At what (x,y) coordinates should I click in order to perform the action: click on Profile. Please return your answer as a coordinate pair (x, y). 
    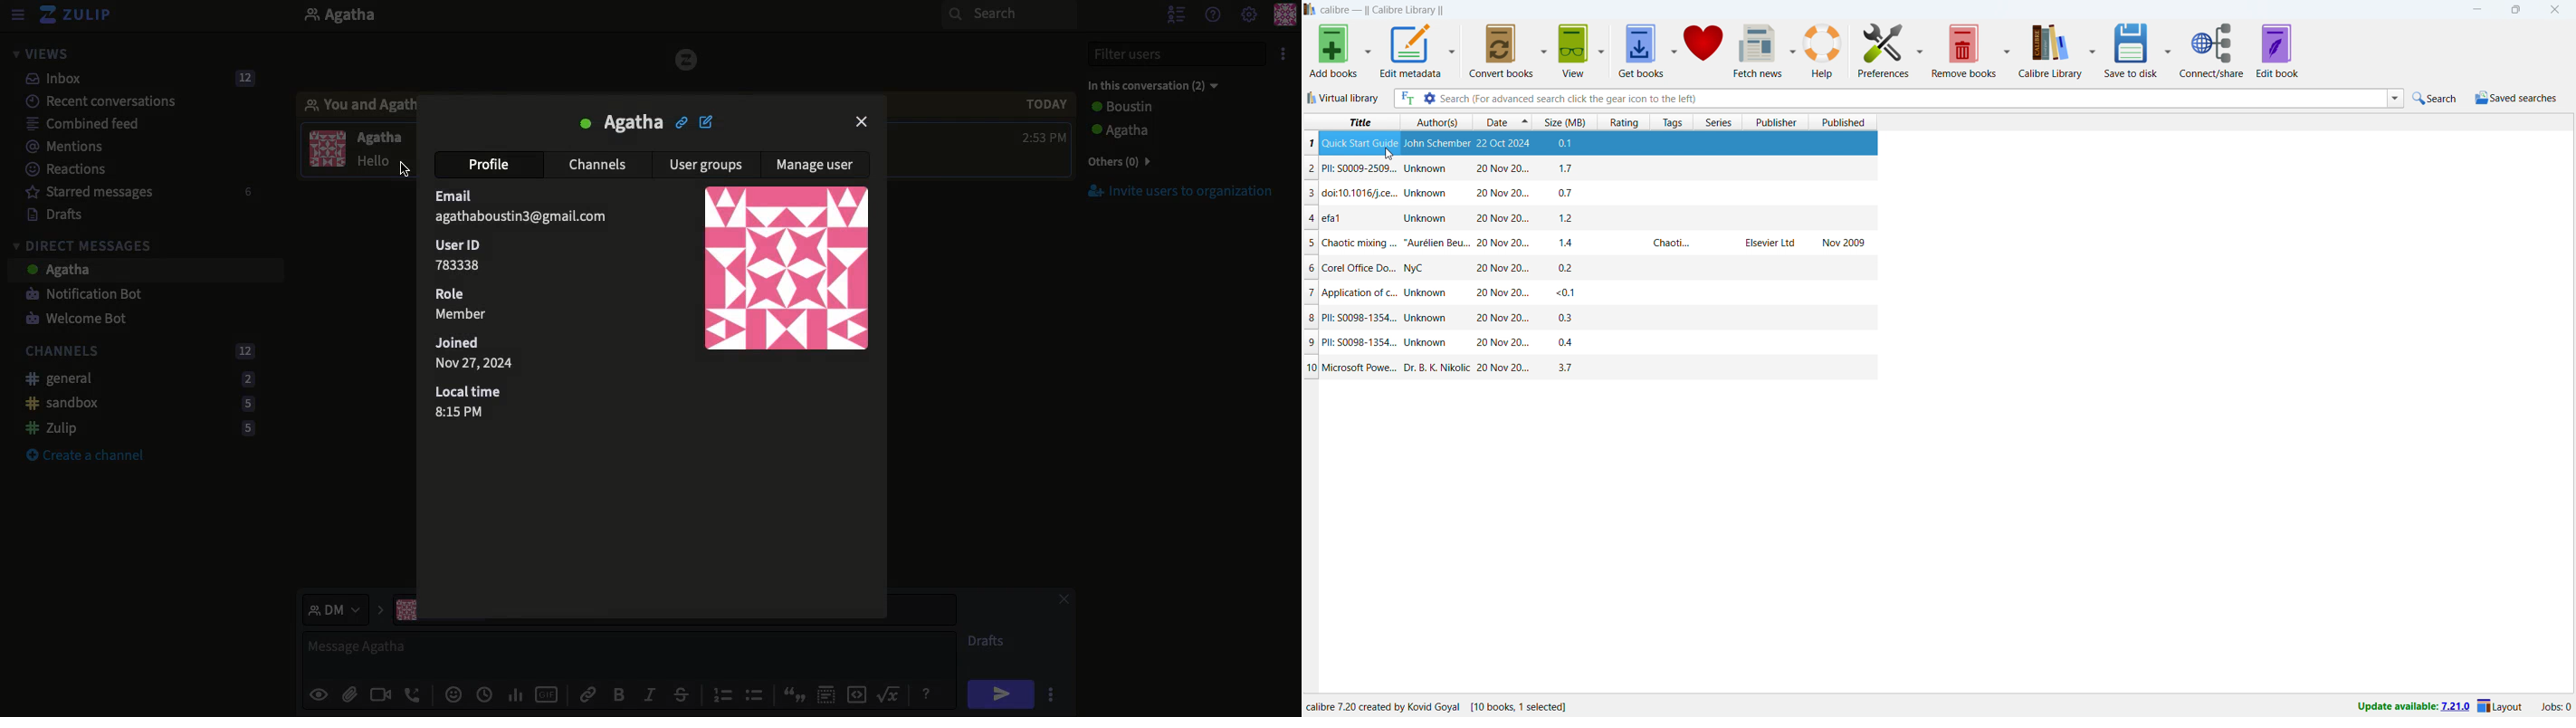
    Looking at the image, I should click on (494, 164).